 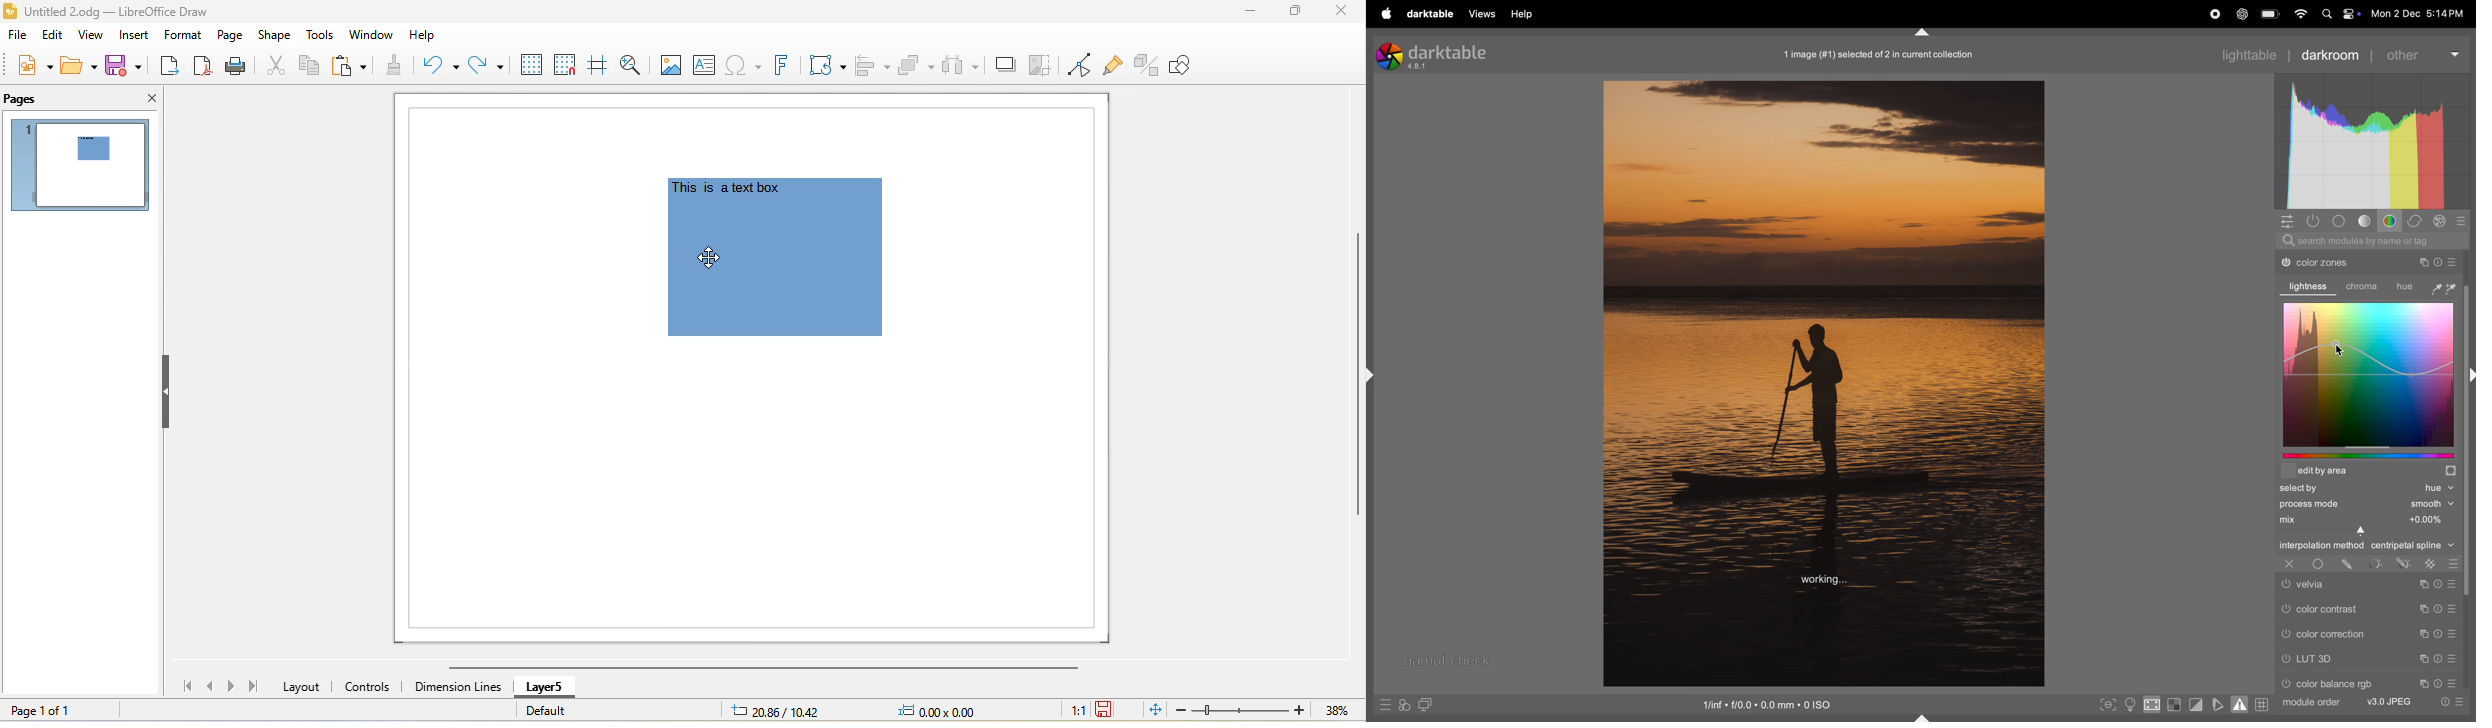 I want to click on print, so click(x=235, y=67).